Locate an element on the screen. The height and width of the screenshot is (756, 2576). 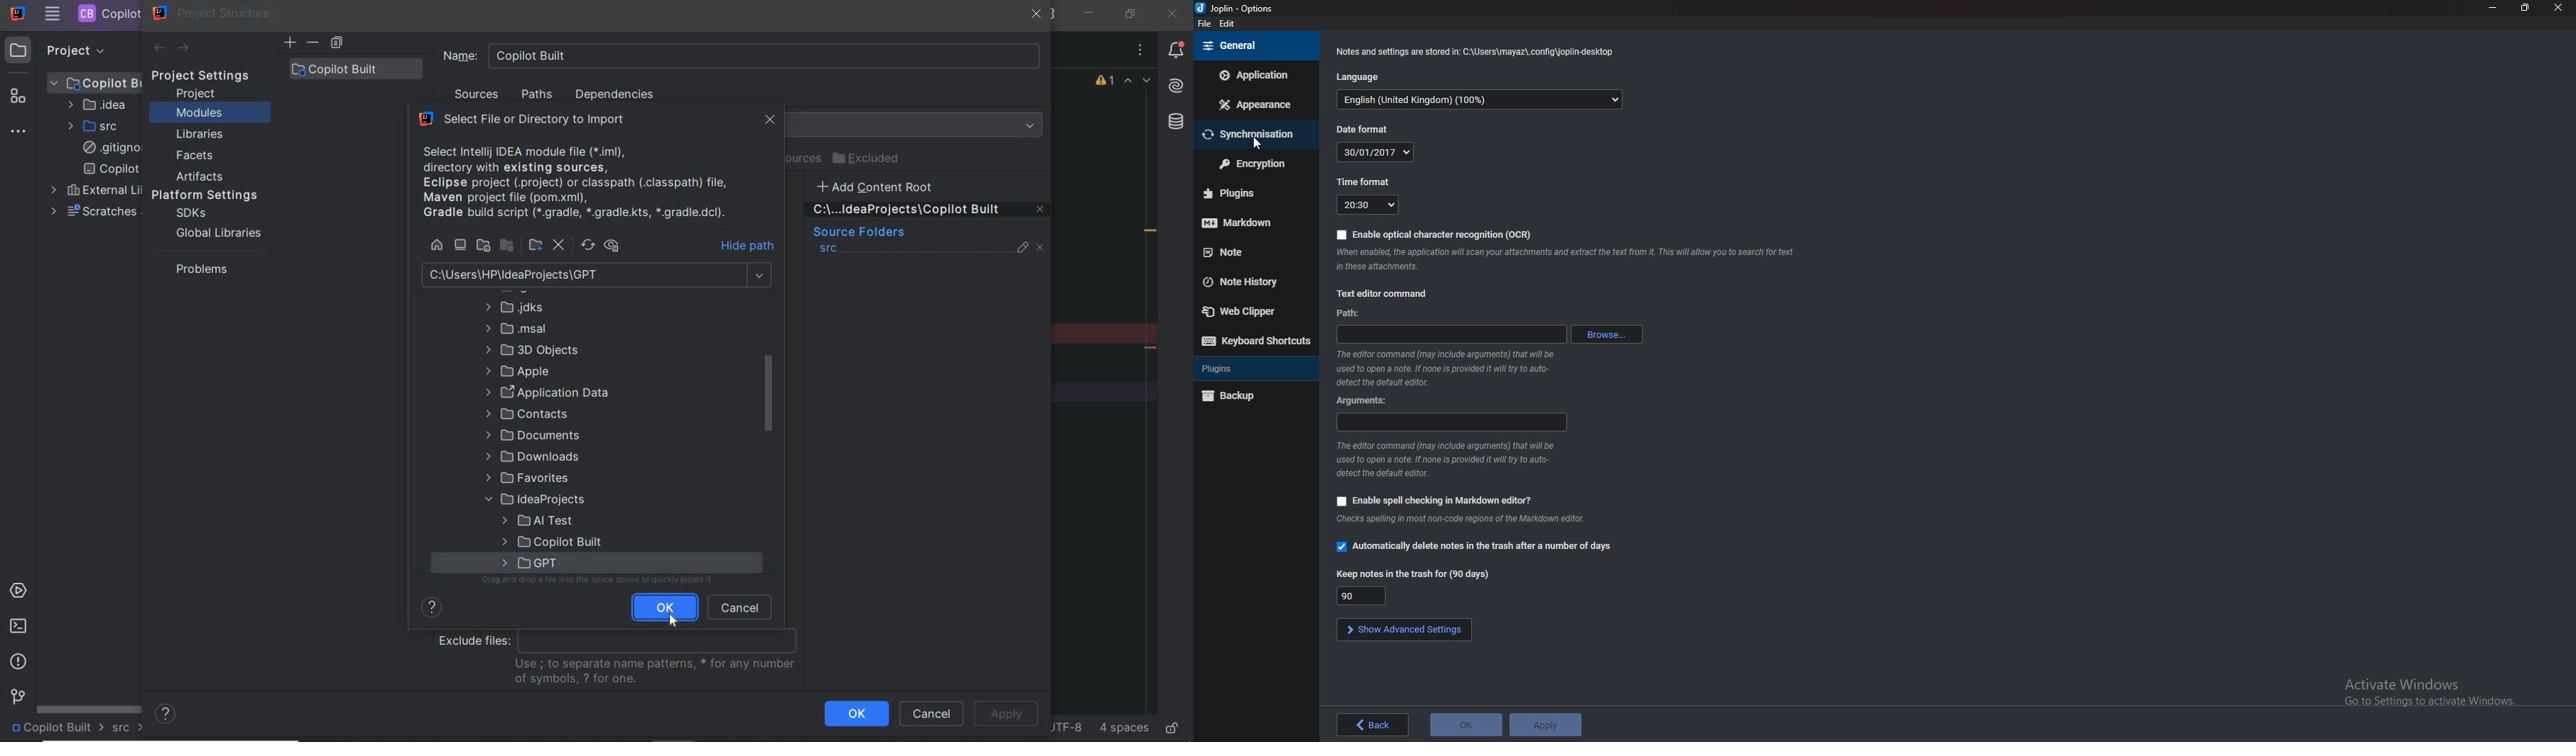
synchronisation is located at coordinates (1250, 133).